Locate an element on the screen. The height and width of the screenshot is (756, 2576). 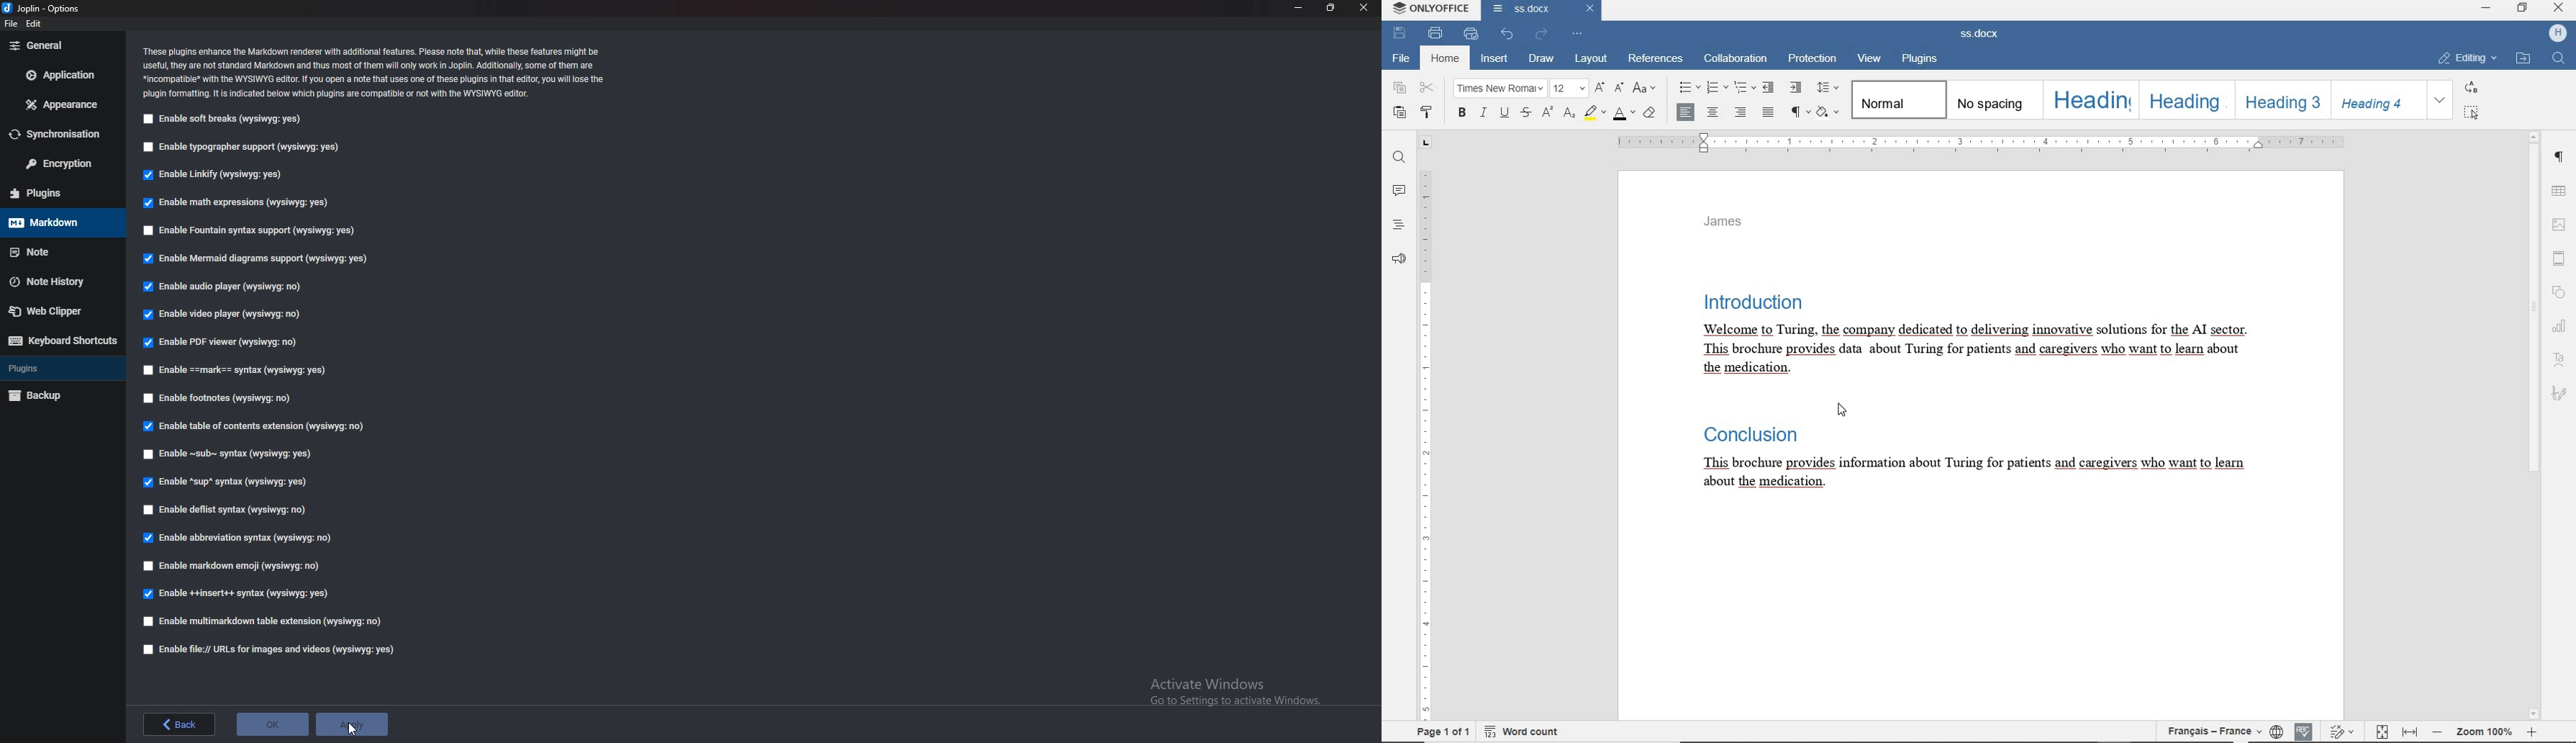
TEXT is located at coordinates (1979, 329).